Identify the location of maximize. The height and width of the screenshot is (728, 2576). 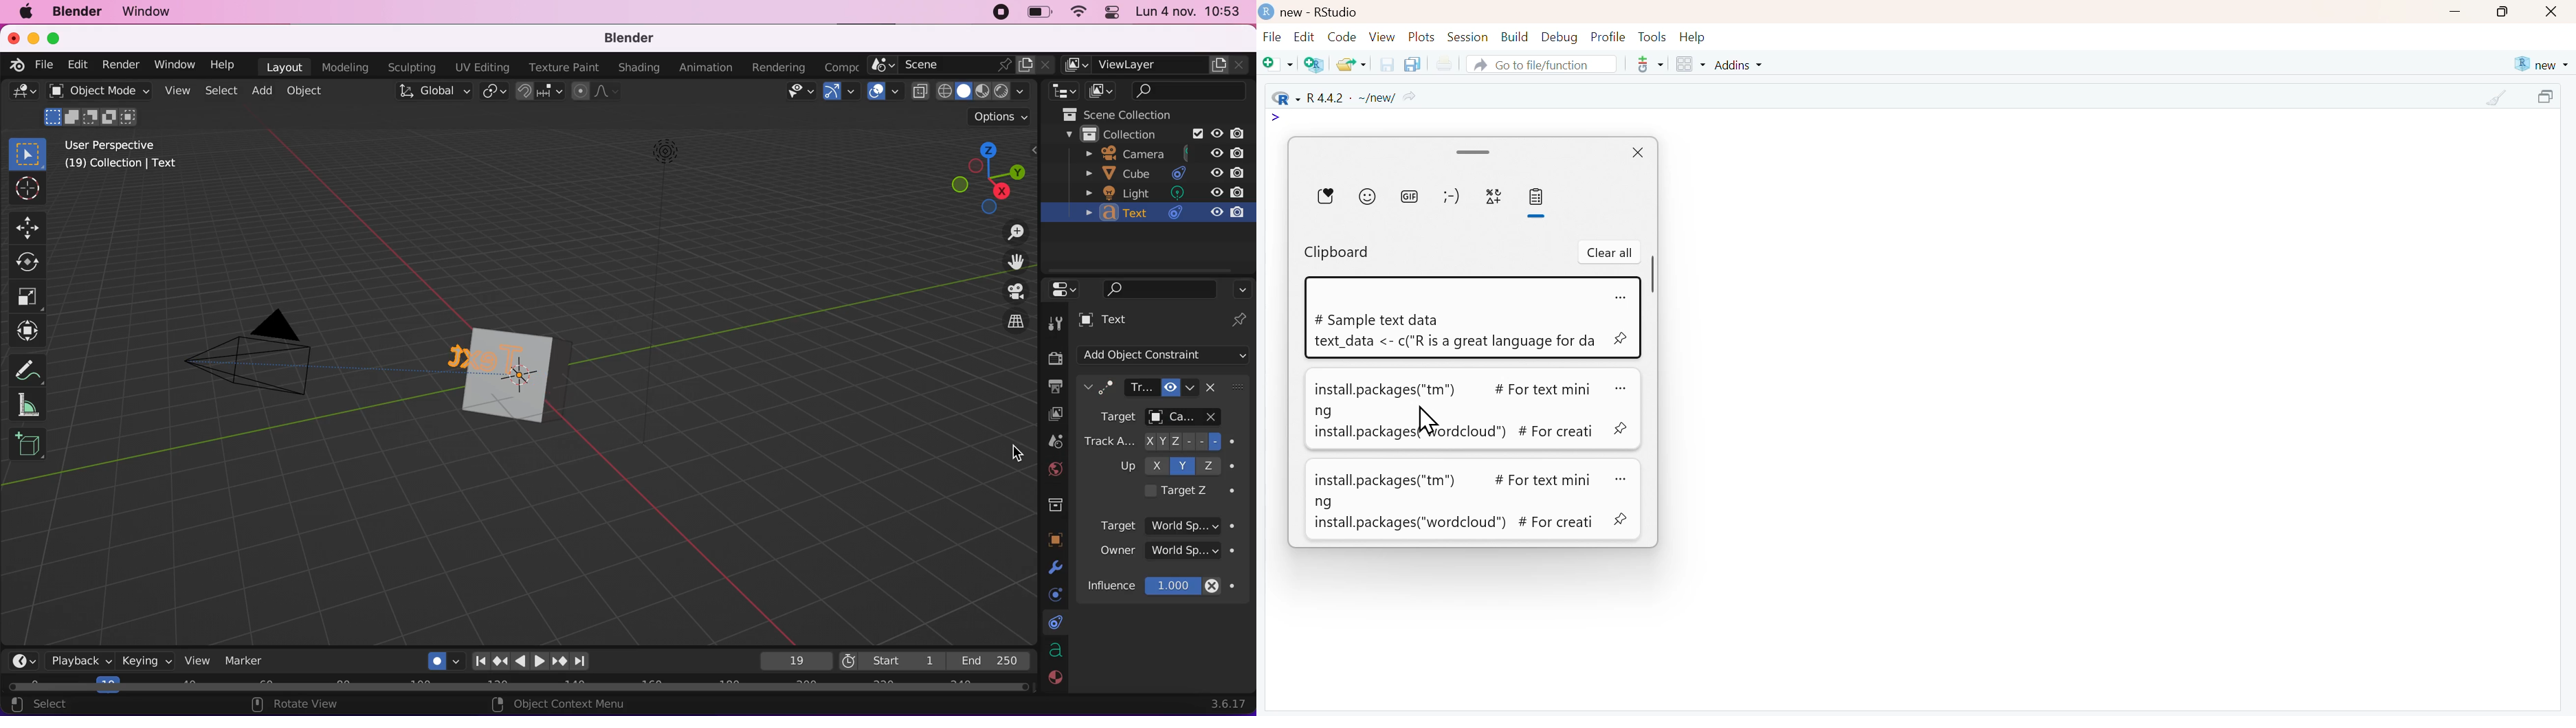
(2505, 12).